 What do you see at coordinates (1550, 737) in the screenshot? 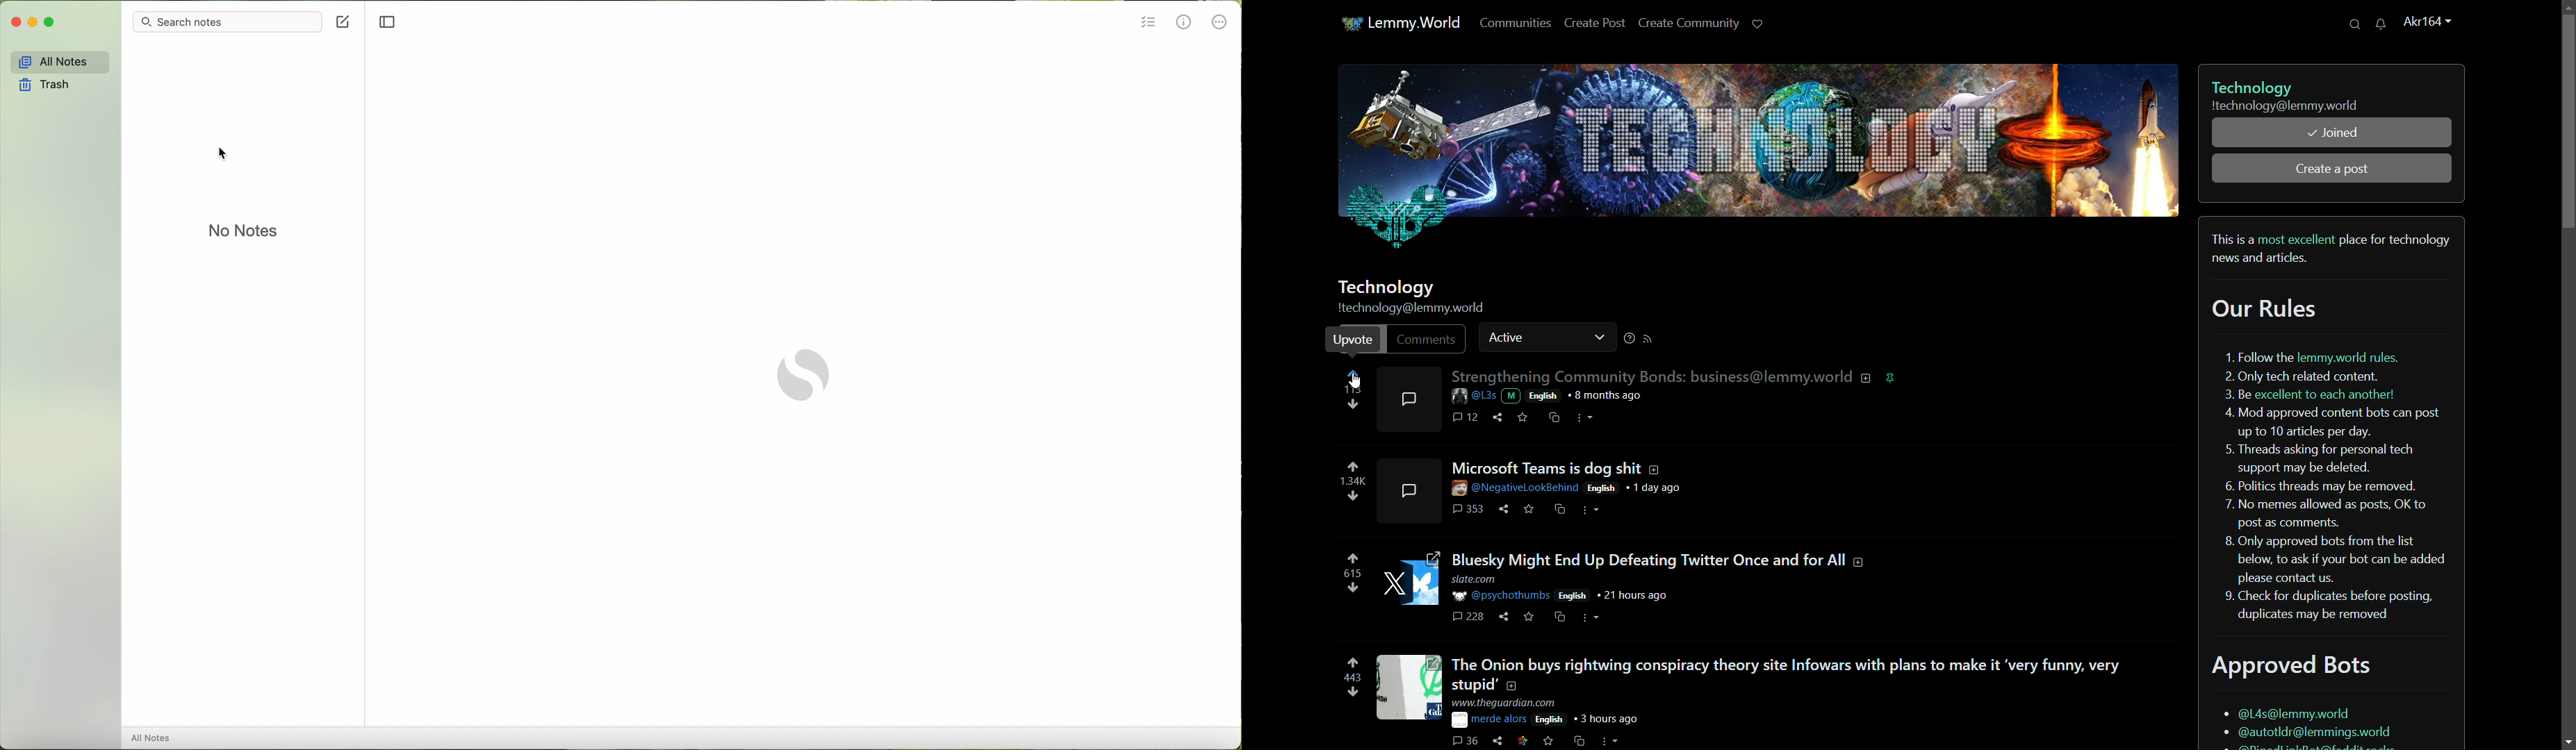
I see `save` at bounding box center [1550, 737].